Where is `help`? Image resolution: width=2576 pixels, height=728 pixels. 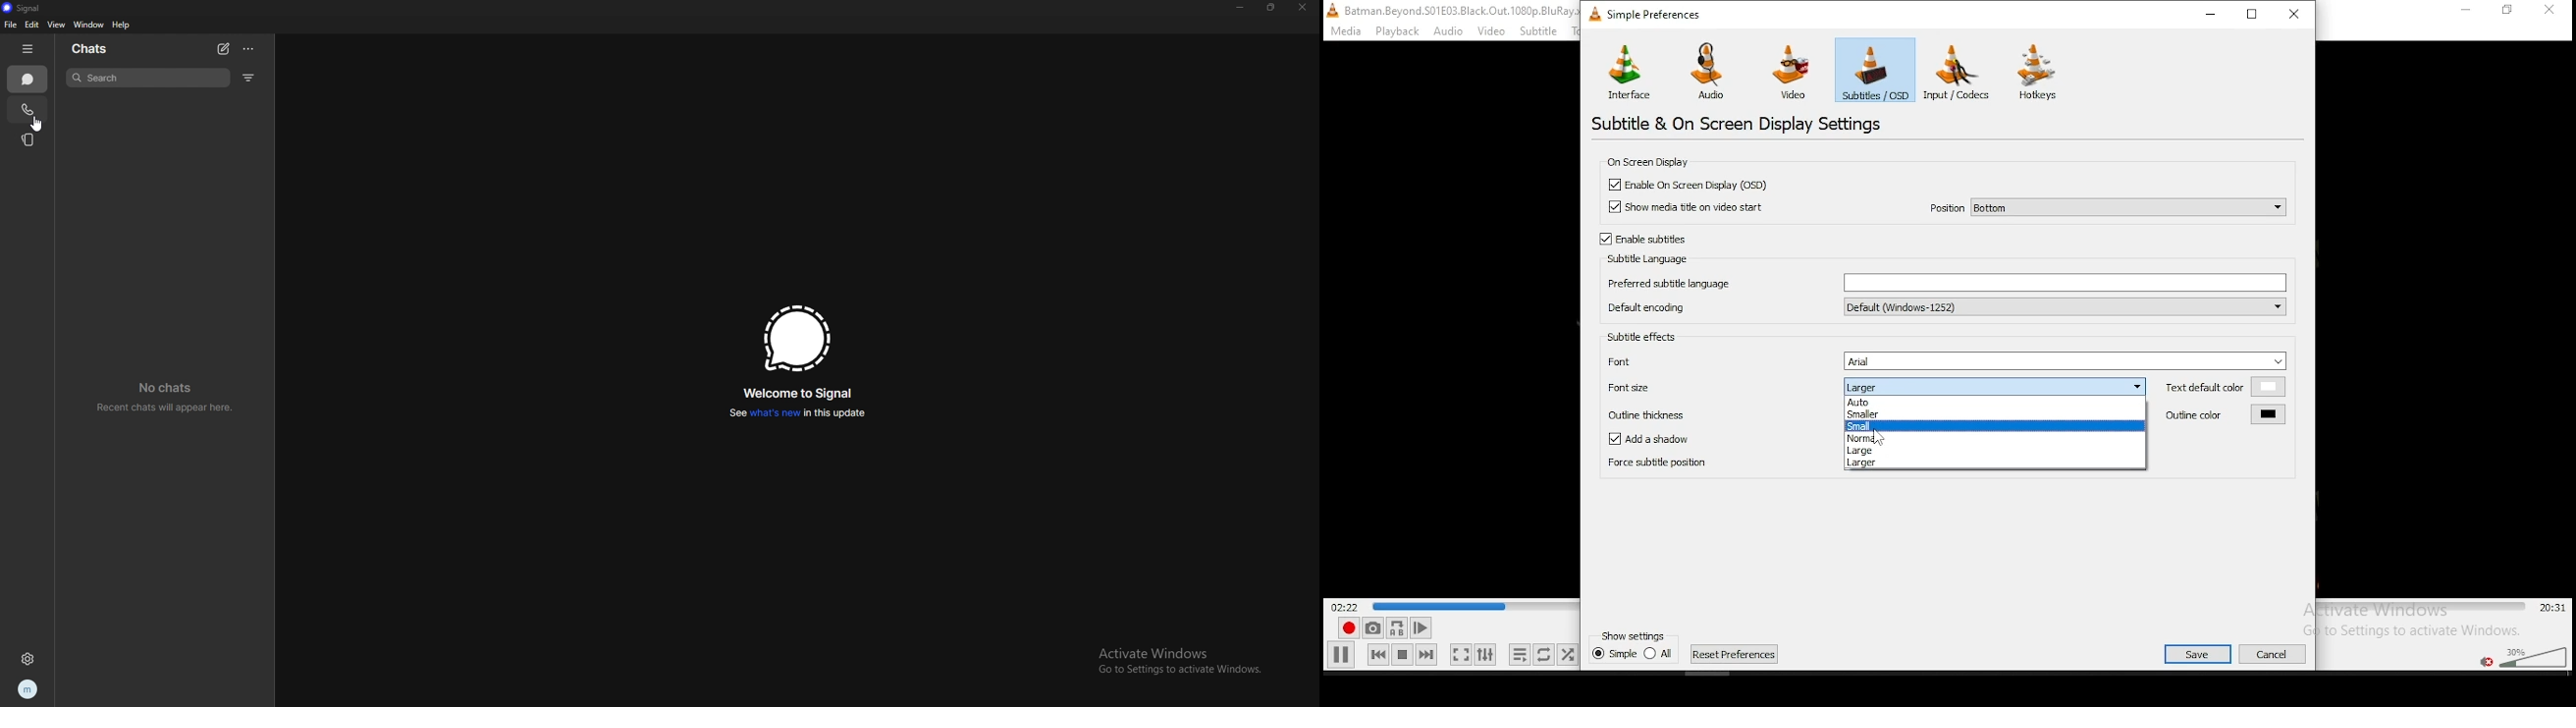 help is located at coordinates (122, 25).